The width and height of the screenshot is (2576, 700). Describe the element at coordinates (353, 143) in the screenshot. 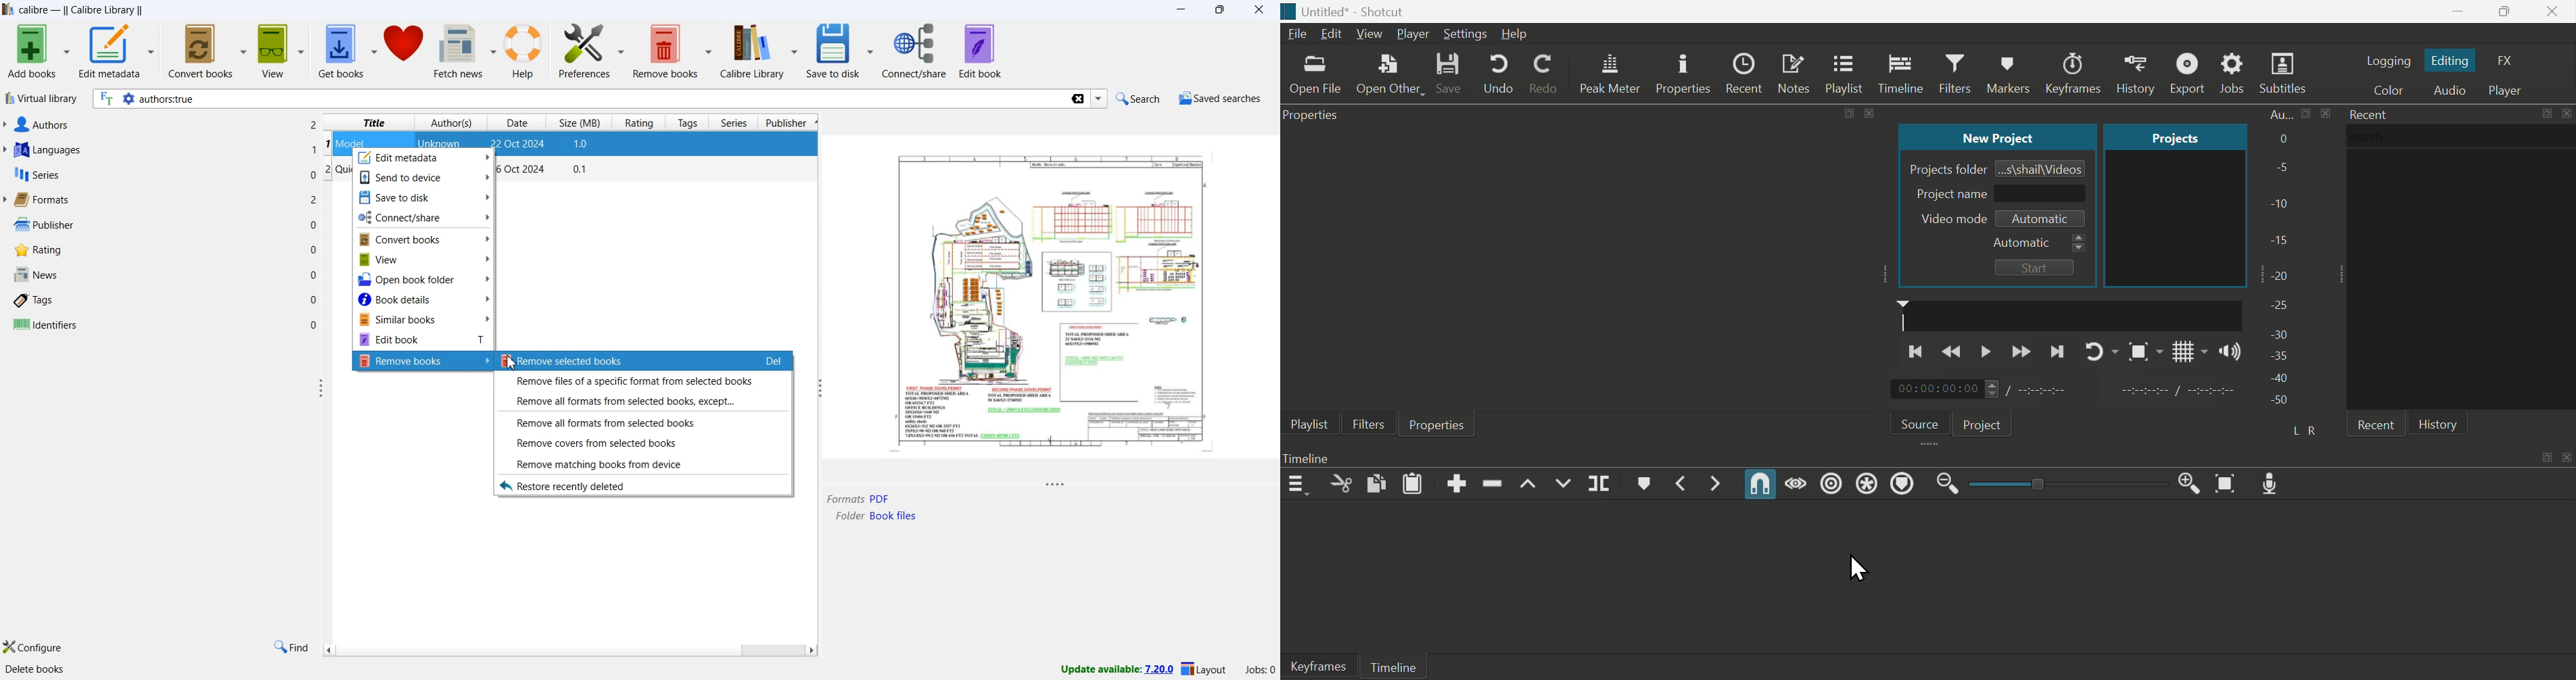

I see `model` at that location.